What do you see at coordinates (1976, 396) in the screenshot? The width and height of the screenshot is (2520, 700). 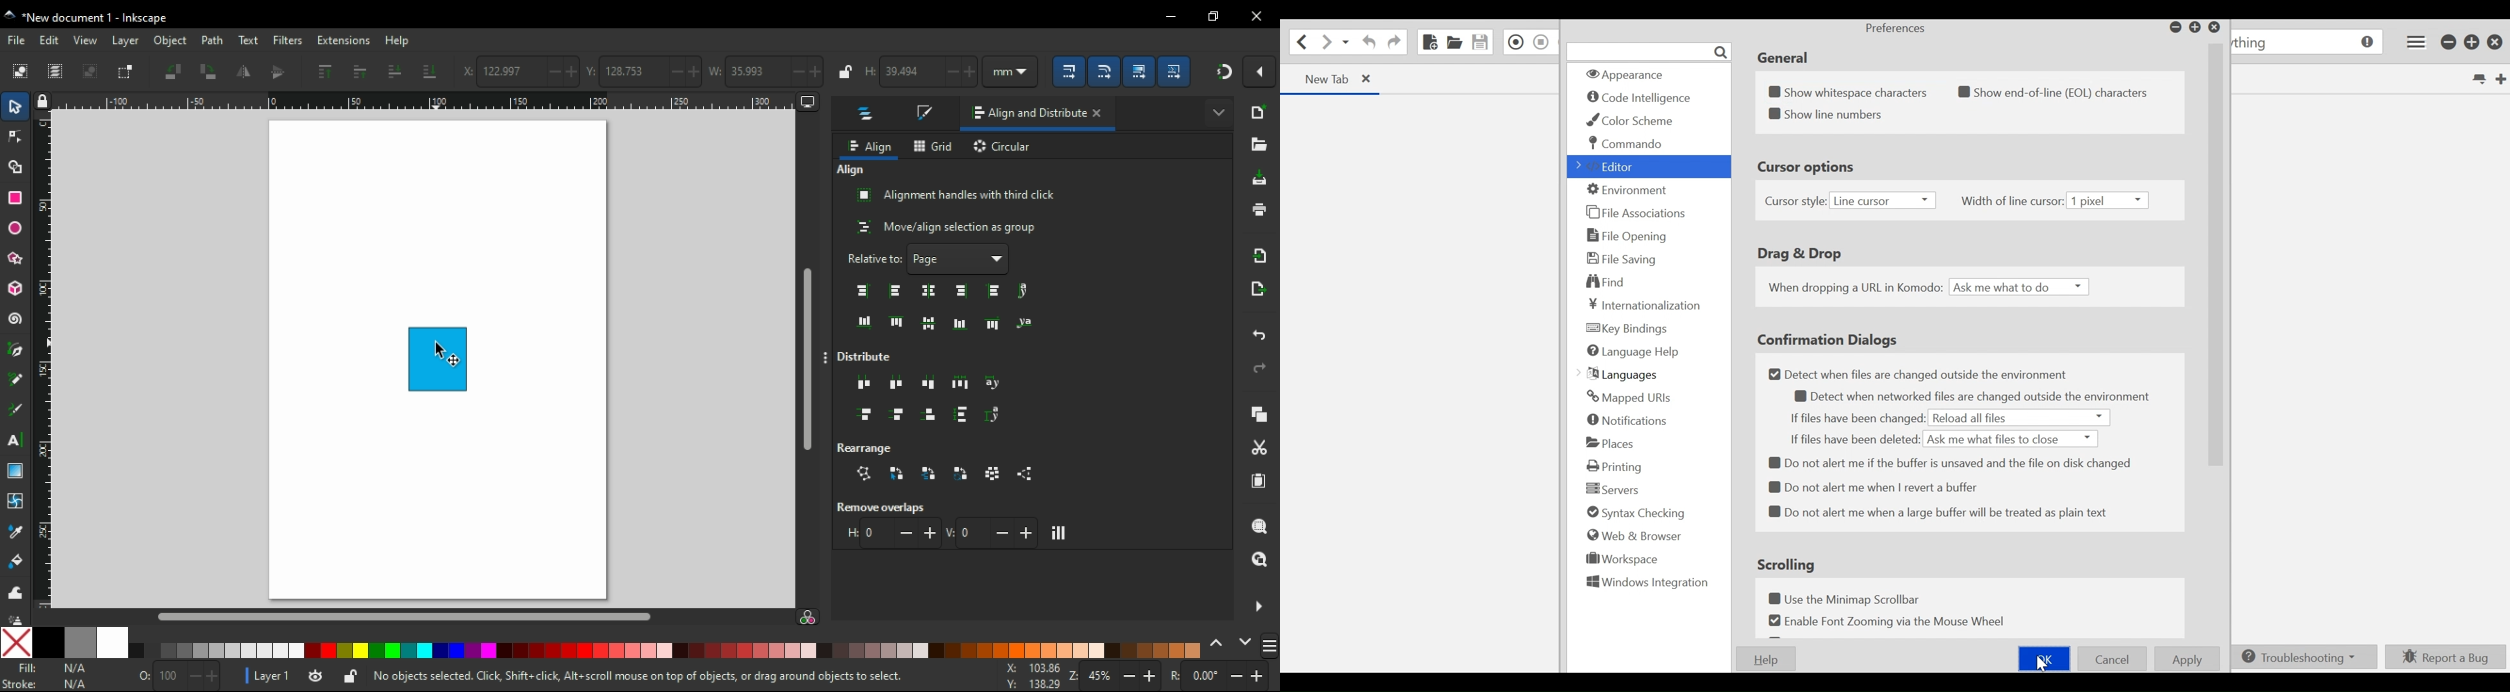 I see `Detect when networked files are changed outside the environment` at bounding box center [1976, 396].